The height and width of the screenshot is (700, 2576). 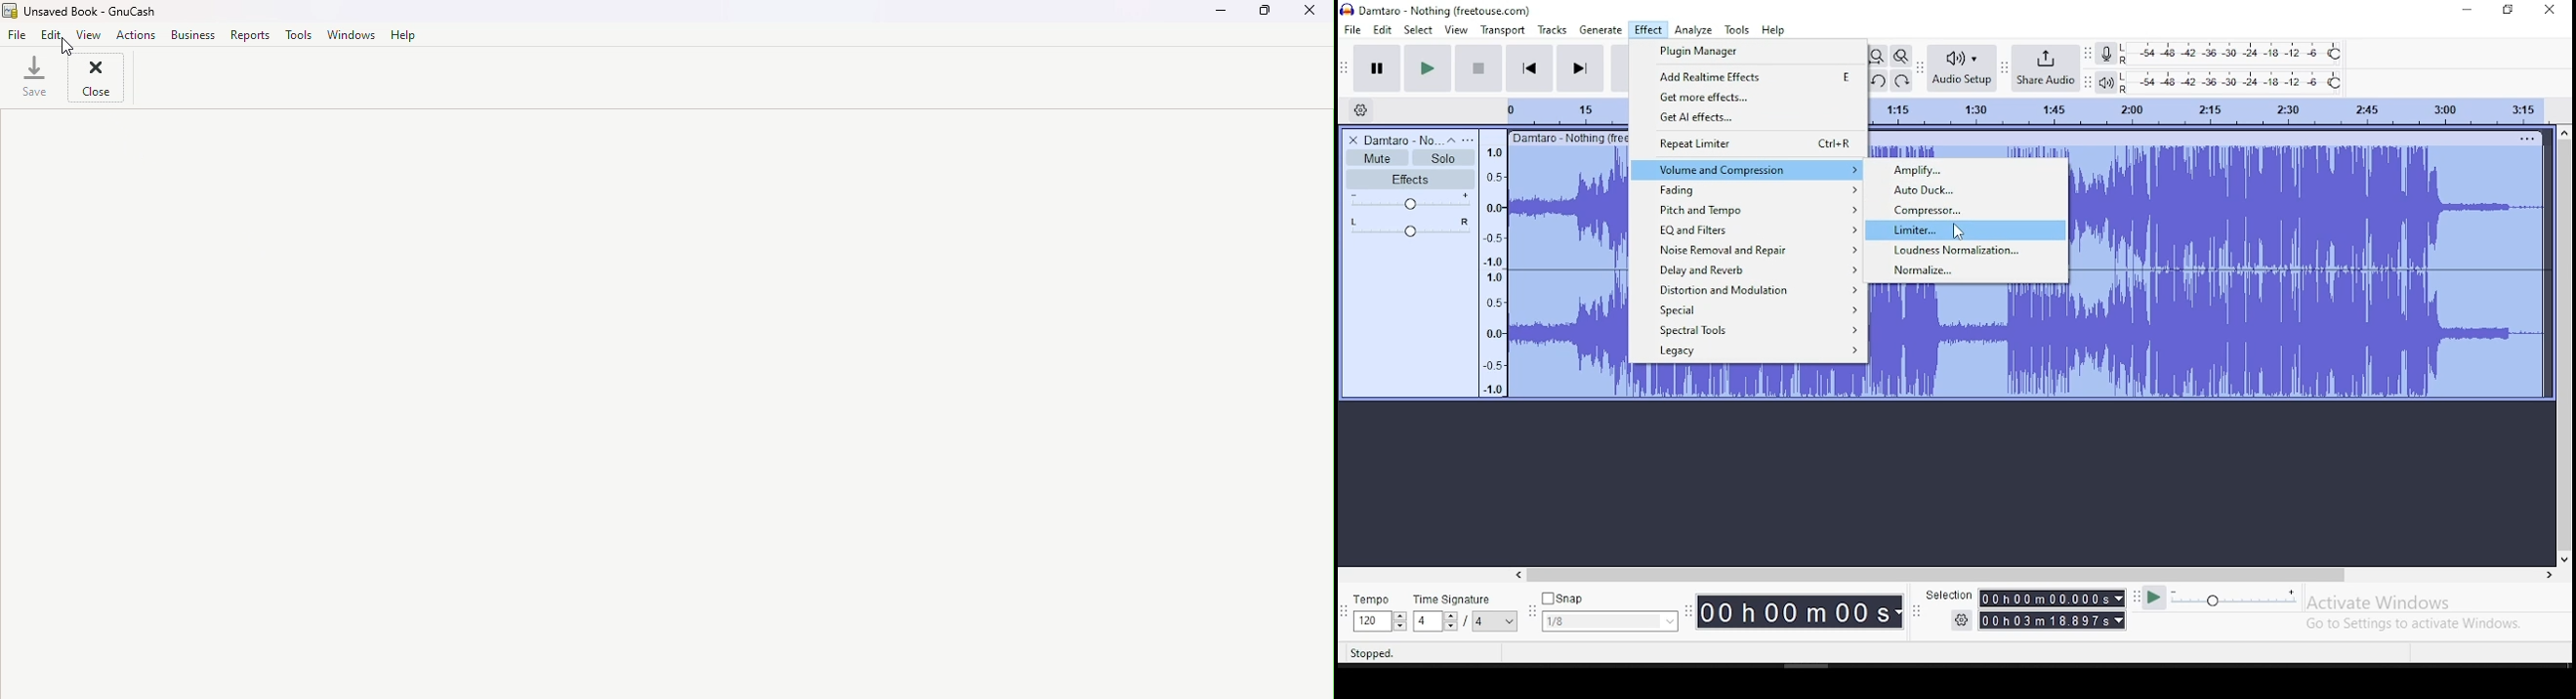 What do you see at coordinates (1970, 342) in the screenshot?
I see `sound track` at bounding box center [1970, 342].